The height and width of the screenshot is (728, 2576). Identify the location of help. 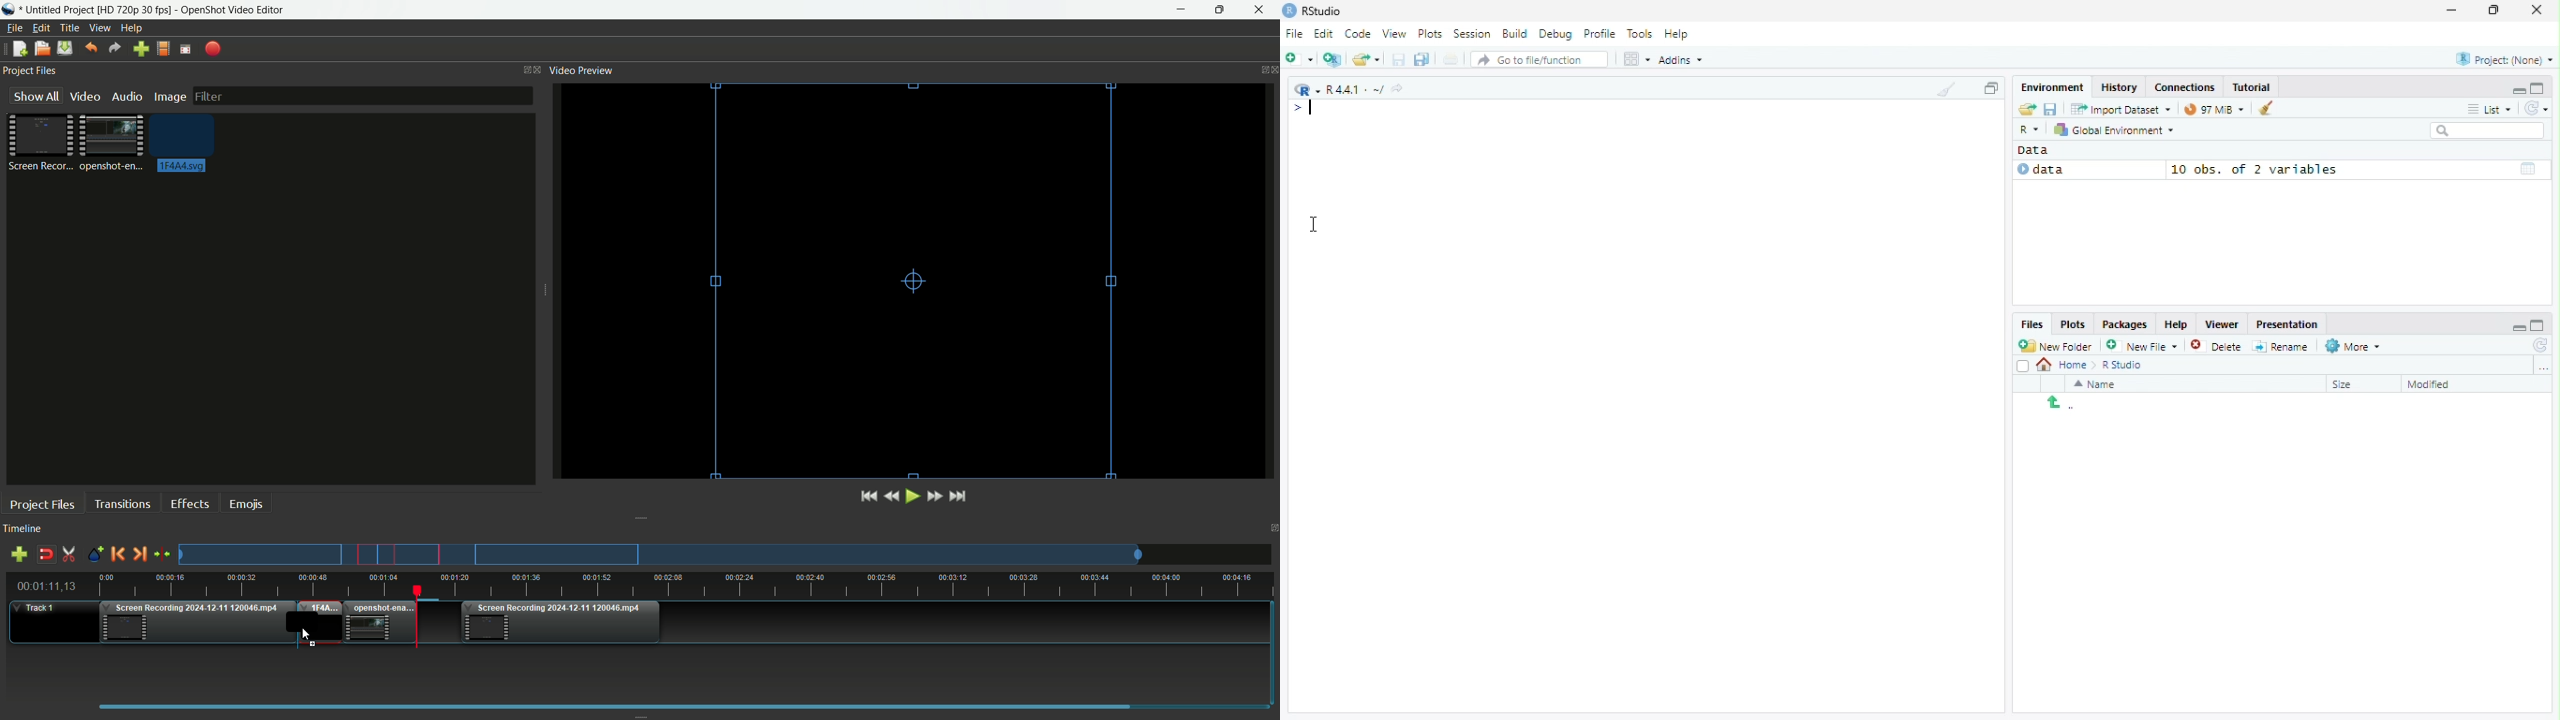
(2174, 323).